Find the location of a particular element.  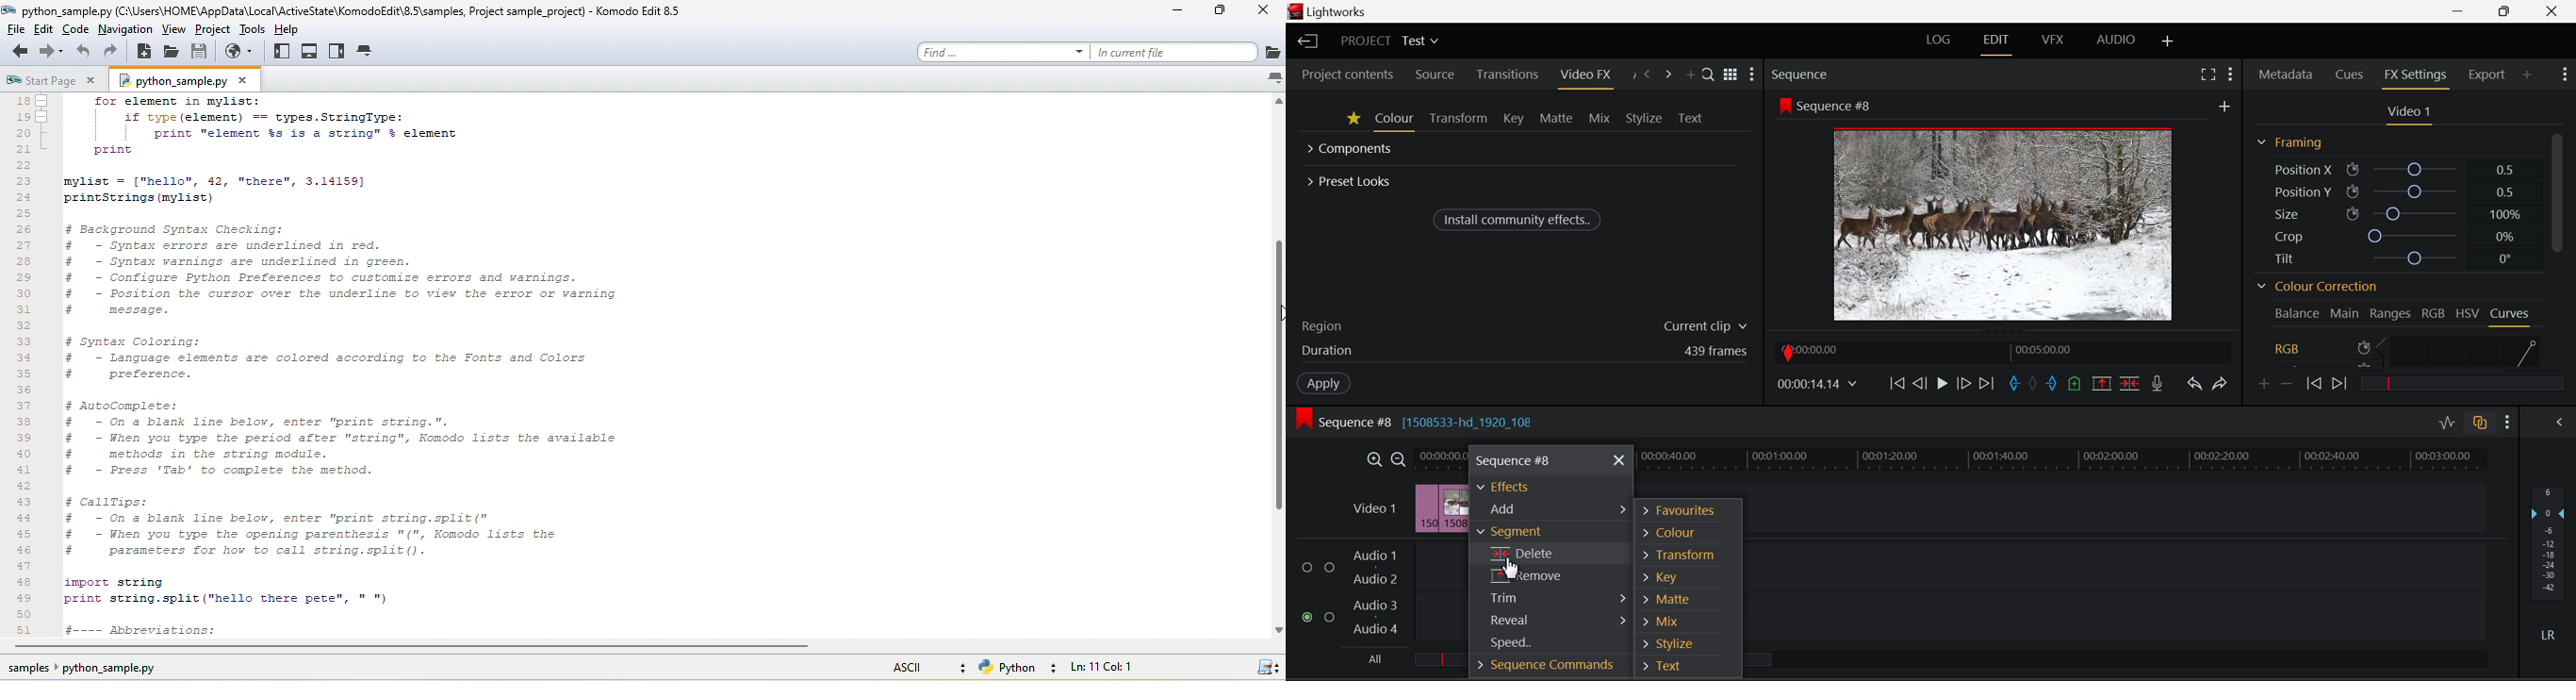

Text is located at coordinates (1664, 668).